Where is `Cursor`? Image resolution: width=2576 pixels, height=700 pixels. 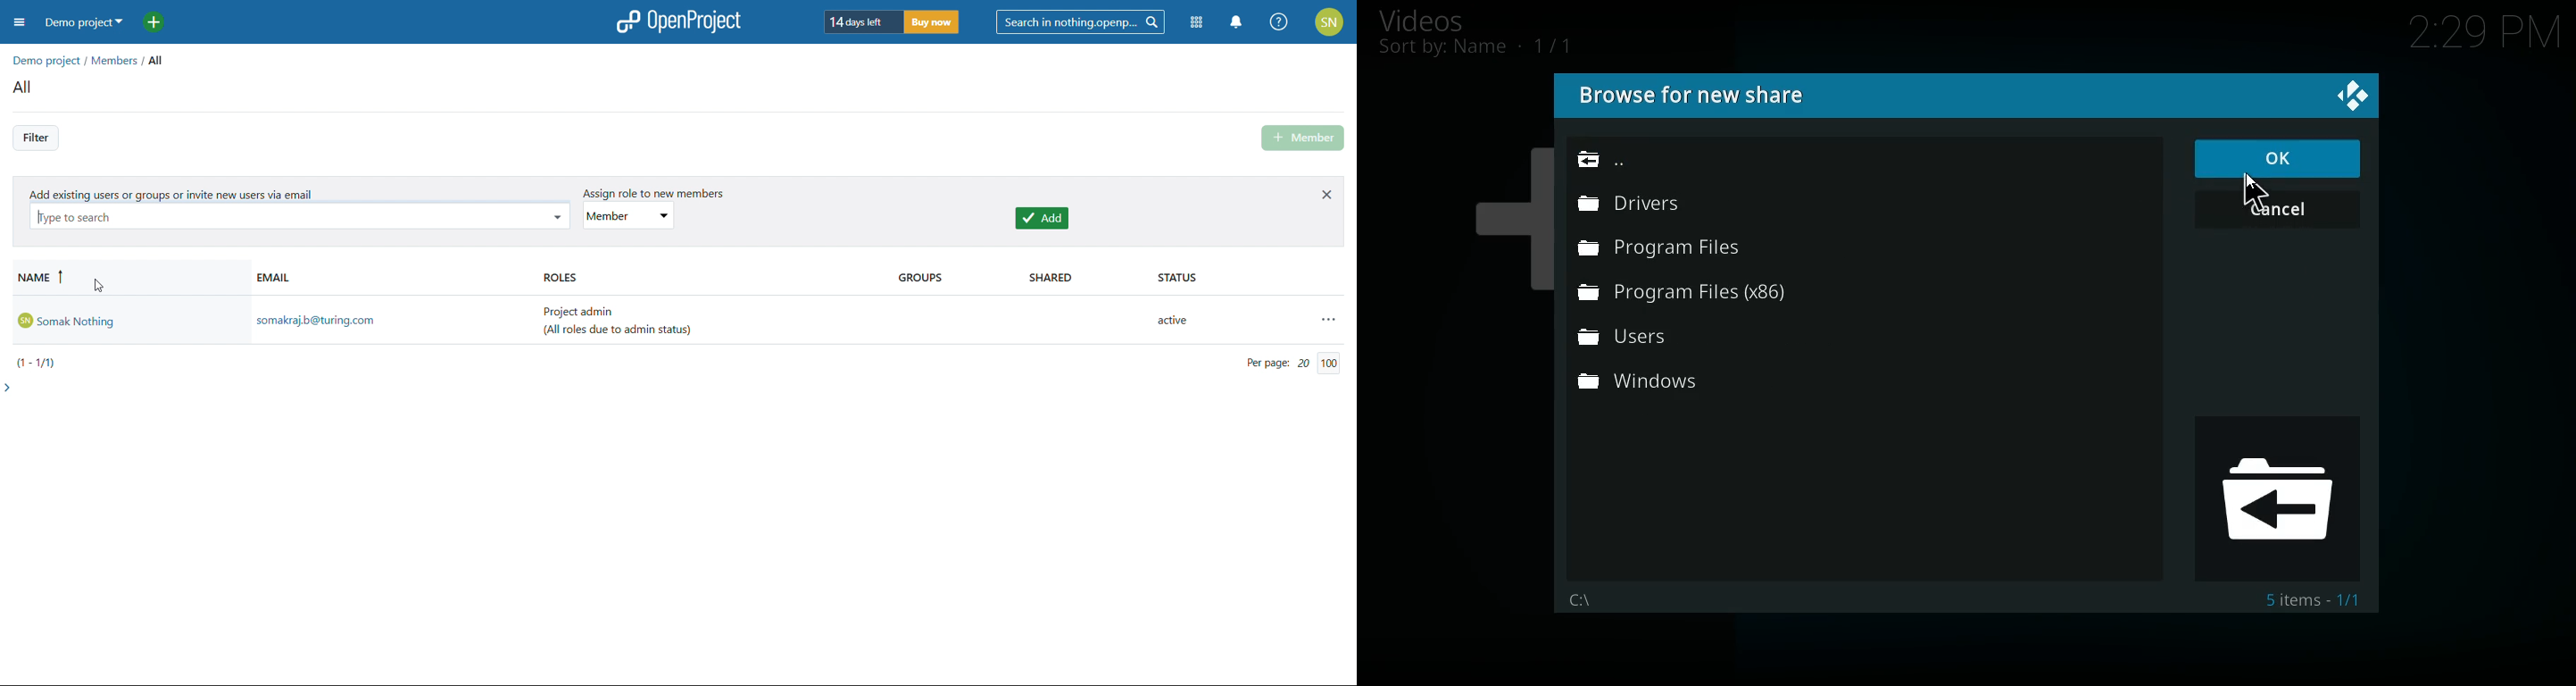
Cursor is located at coordinates (2256, 188).